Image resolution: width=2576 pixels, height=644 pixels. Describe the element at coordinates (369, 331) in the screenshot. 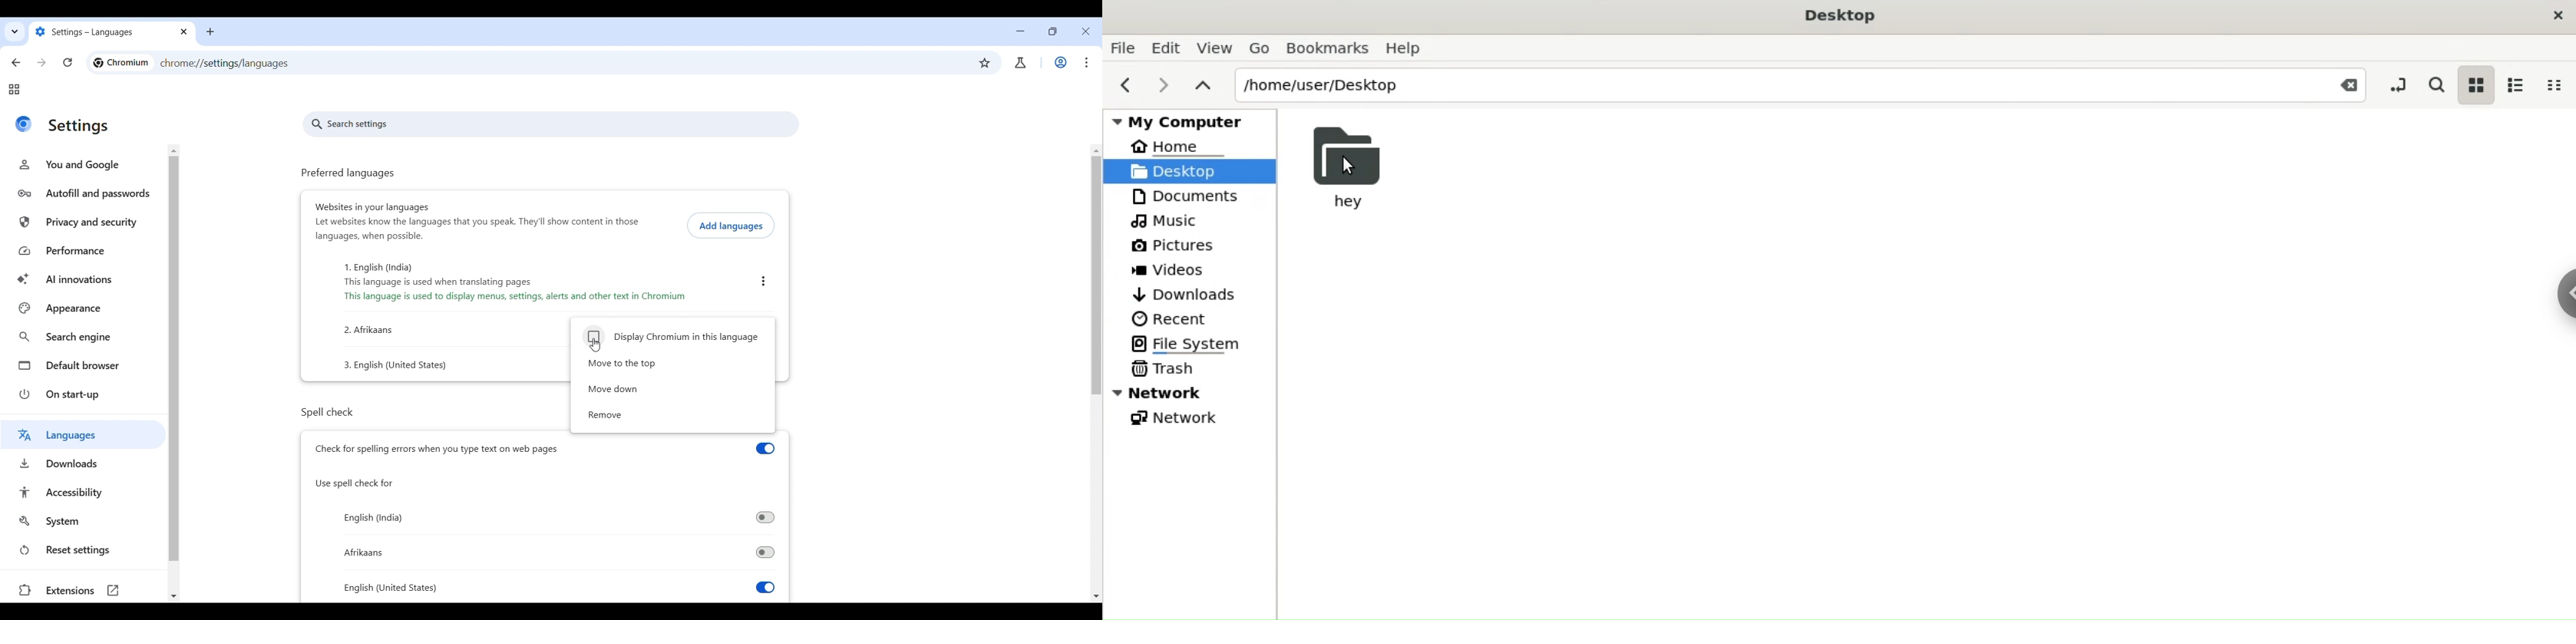

I see `numbered list: text` at that location.